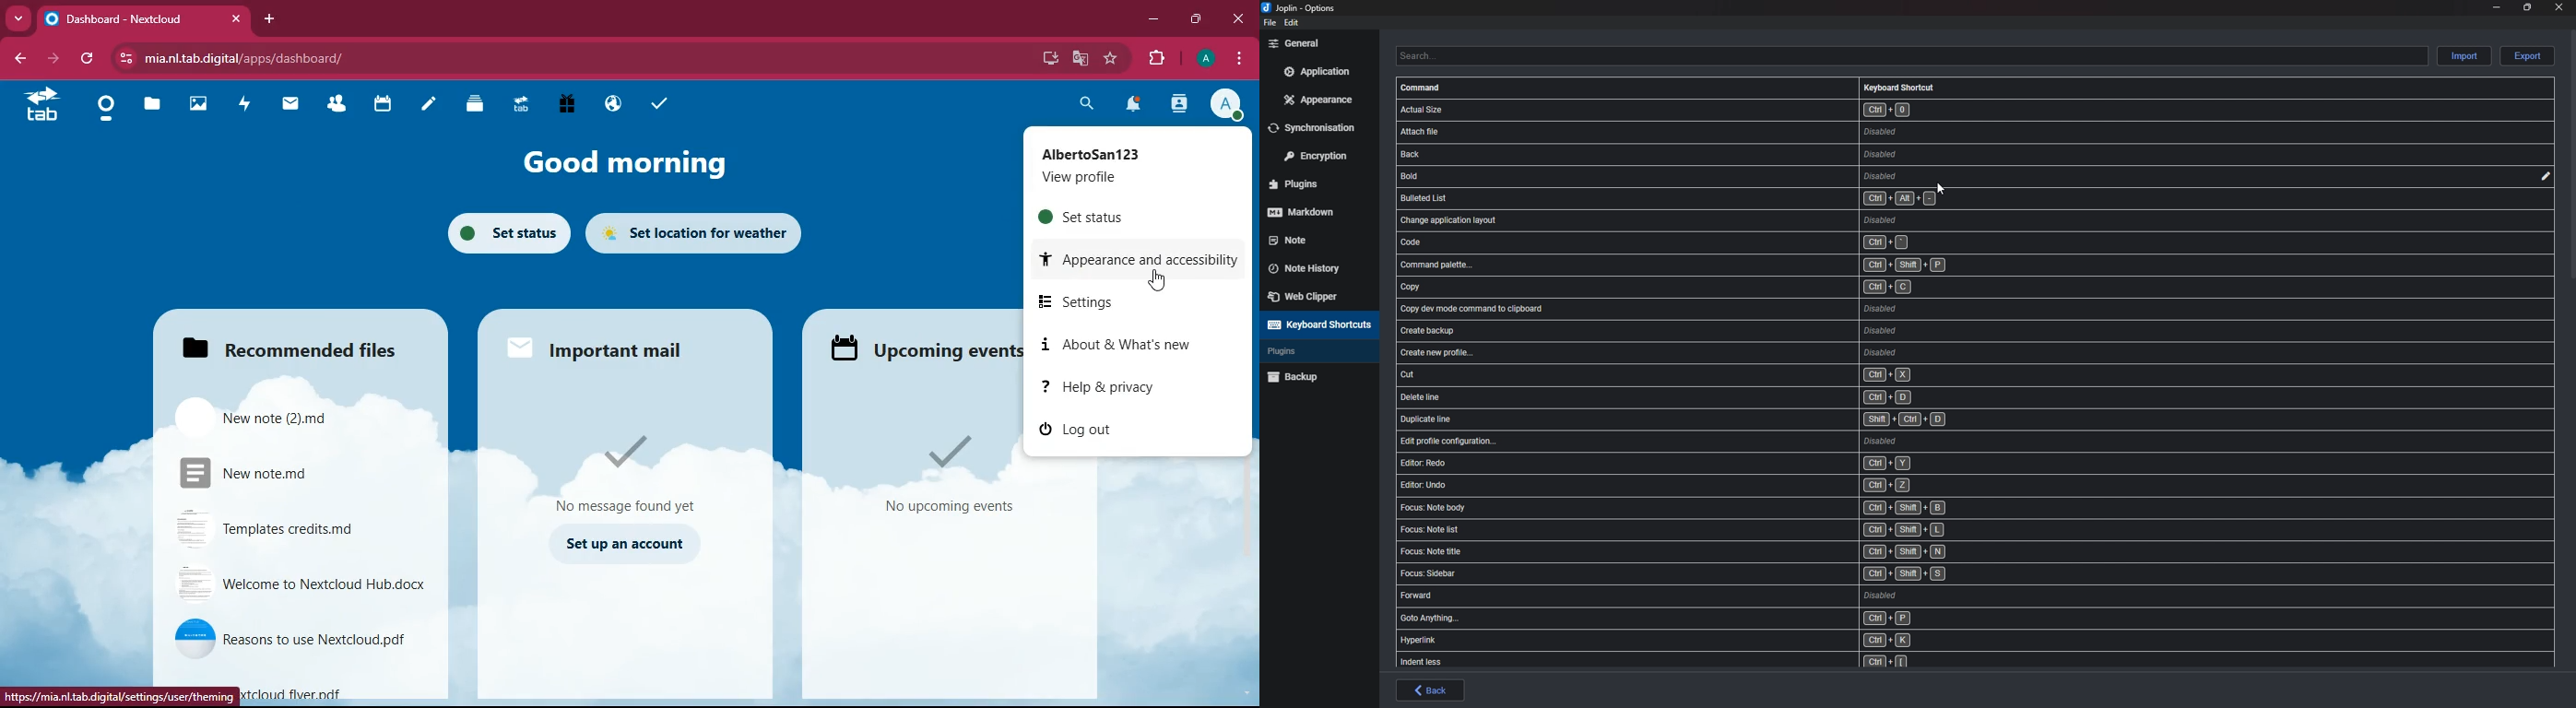 The width and height of the screenshot is (2576, 728). What do you see at coordinates (1726, 397) in the screenshot?
I see `shortcut` at bounding box center [1726, 397].